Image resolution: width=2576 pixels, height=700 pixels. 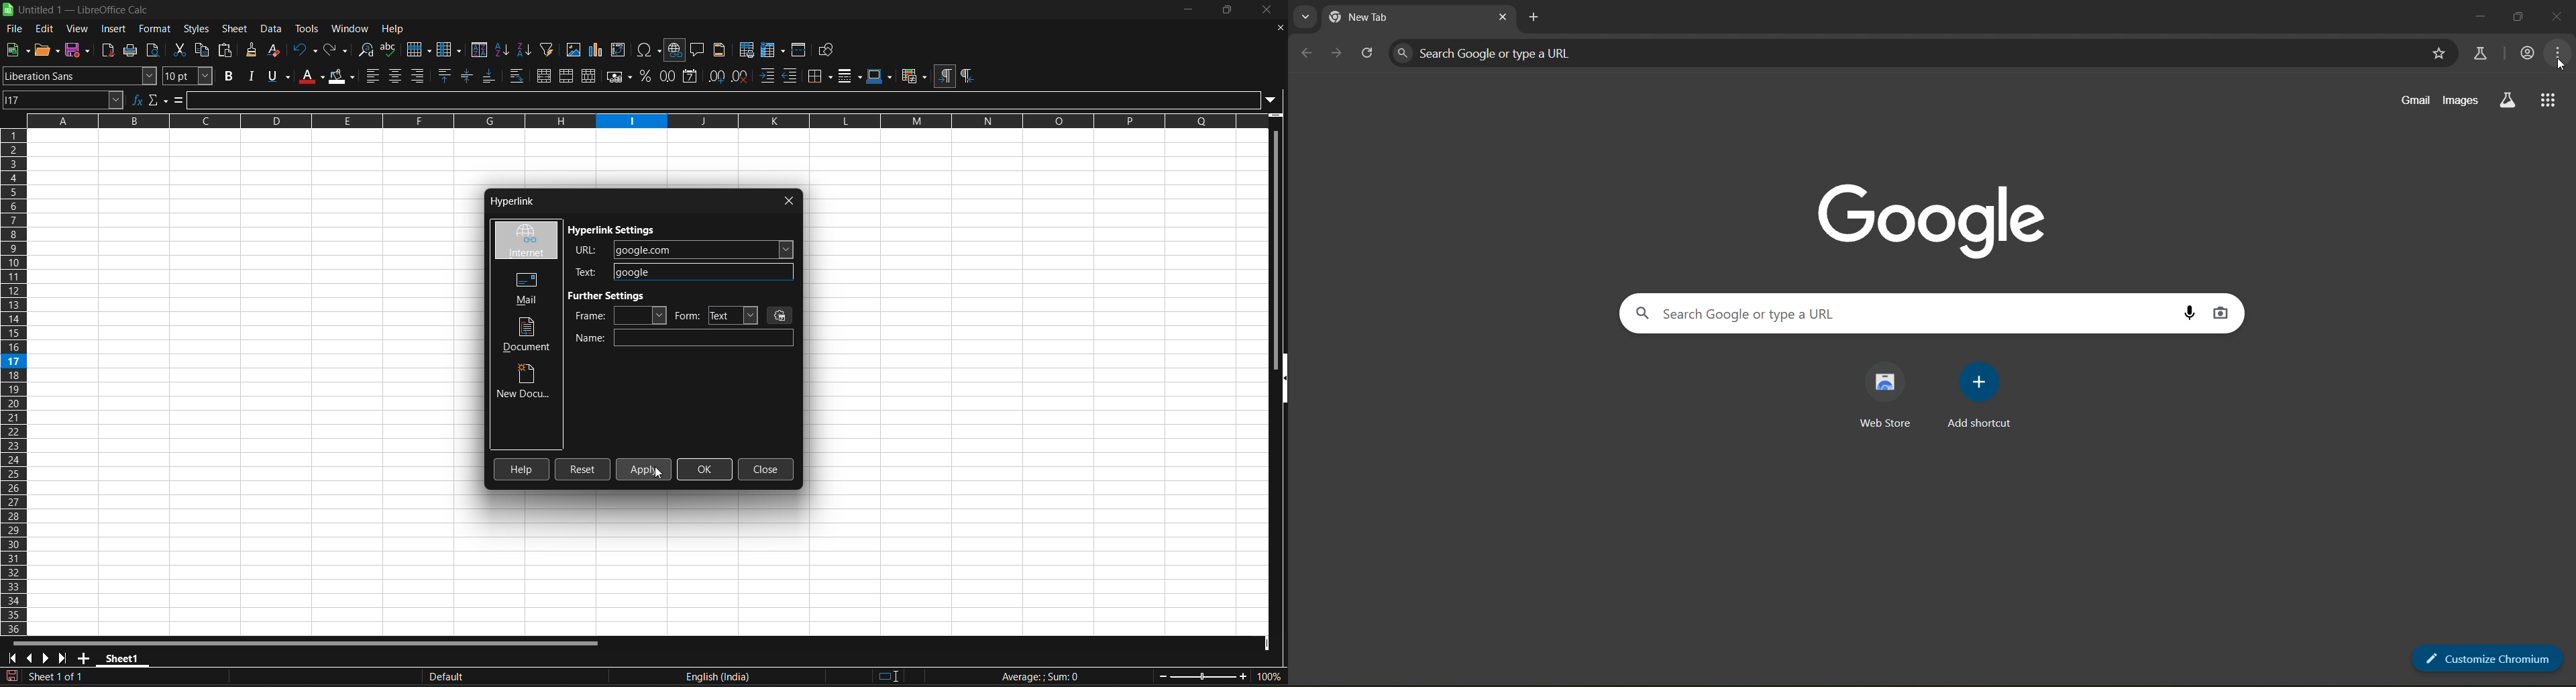 I want to click on hyperlink settings, so click(x=614, y=231).